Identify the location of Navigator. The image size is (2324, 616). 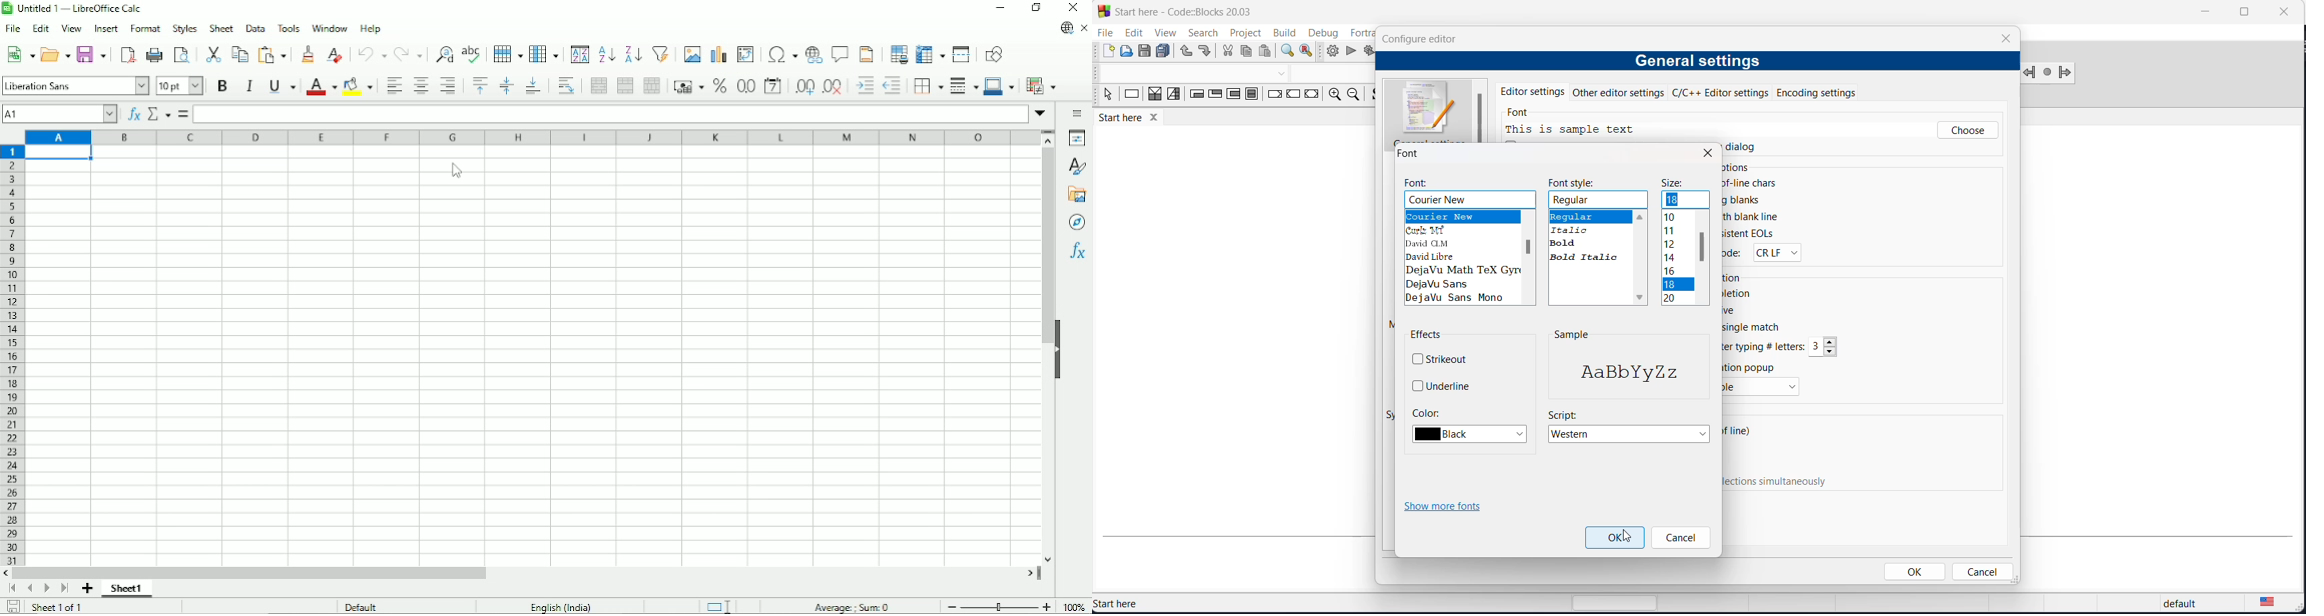
(1076, 223).